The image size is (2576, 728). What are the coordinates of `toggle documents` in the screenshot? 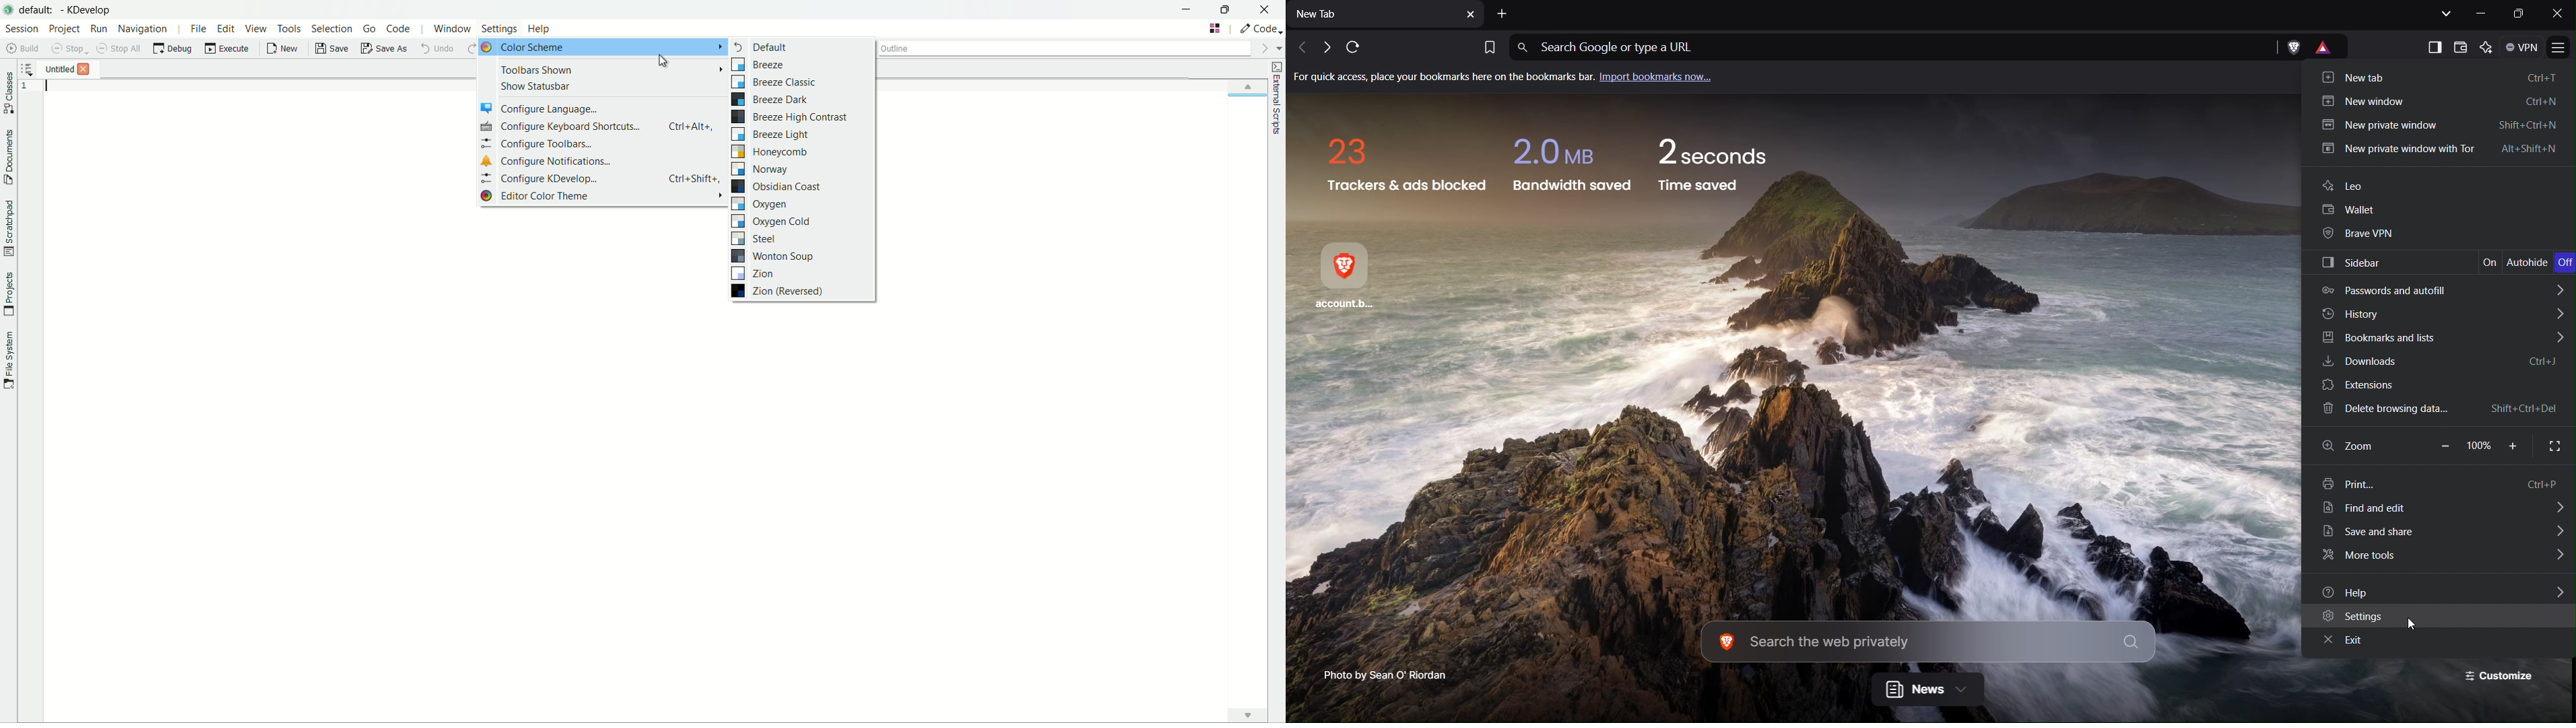 It's located at (11, 159).